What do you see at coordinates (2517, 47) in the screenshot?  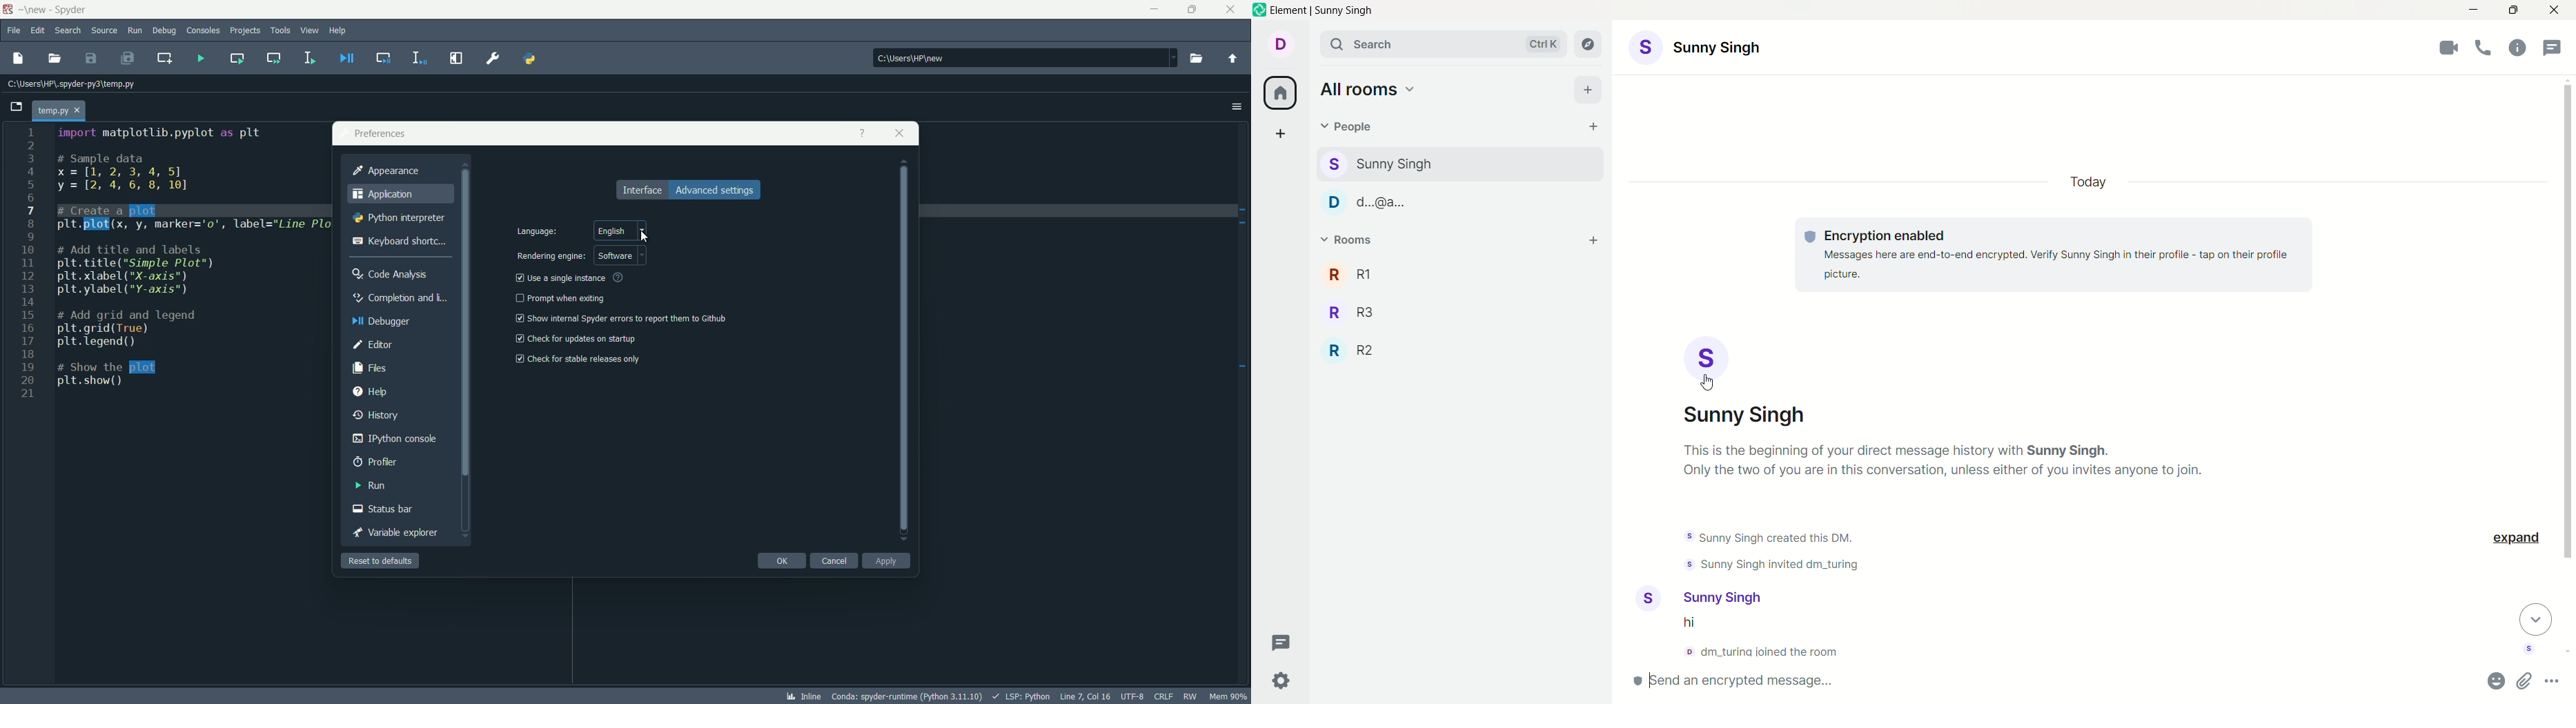 I see `Info` at bounding box center [2517, 47].